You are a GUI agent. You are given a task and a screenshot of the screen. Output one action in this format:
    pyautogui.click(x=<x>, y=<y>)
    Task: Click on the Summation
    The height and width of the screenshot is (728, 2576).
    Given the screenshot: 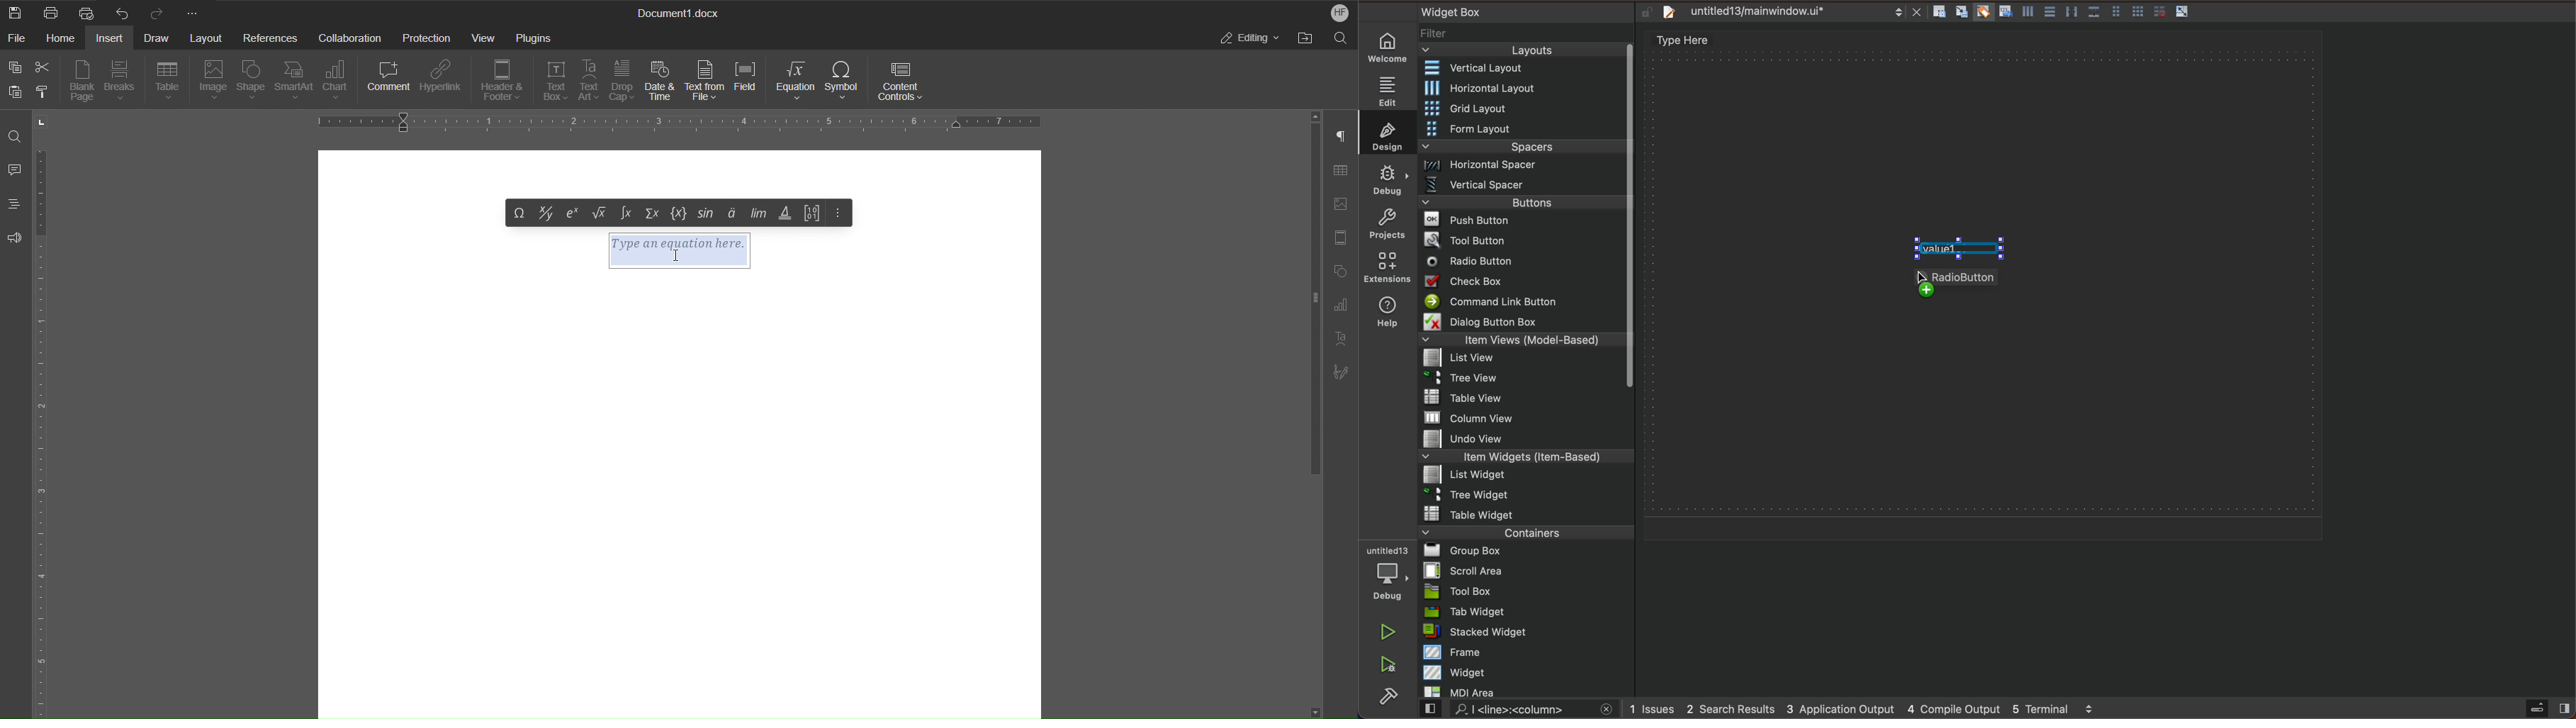 What is the action you would take?
    pyautogui.click(x=651, y=213)
    